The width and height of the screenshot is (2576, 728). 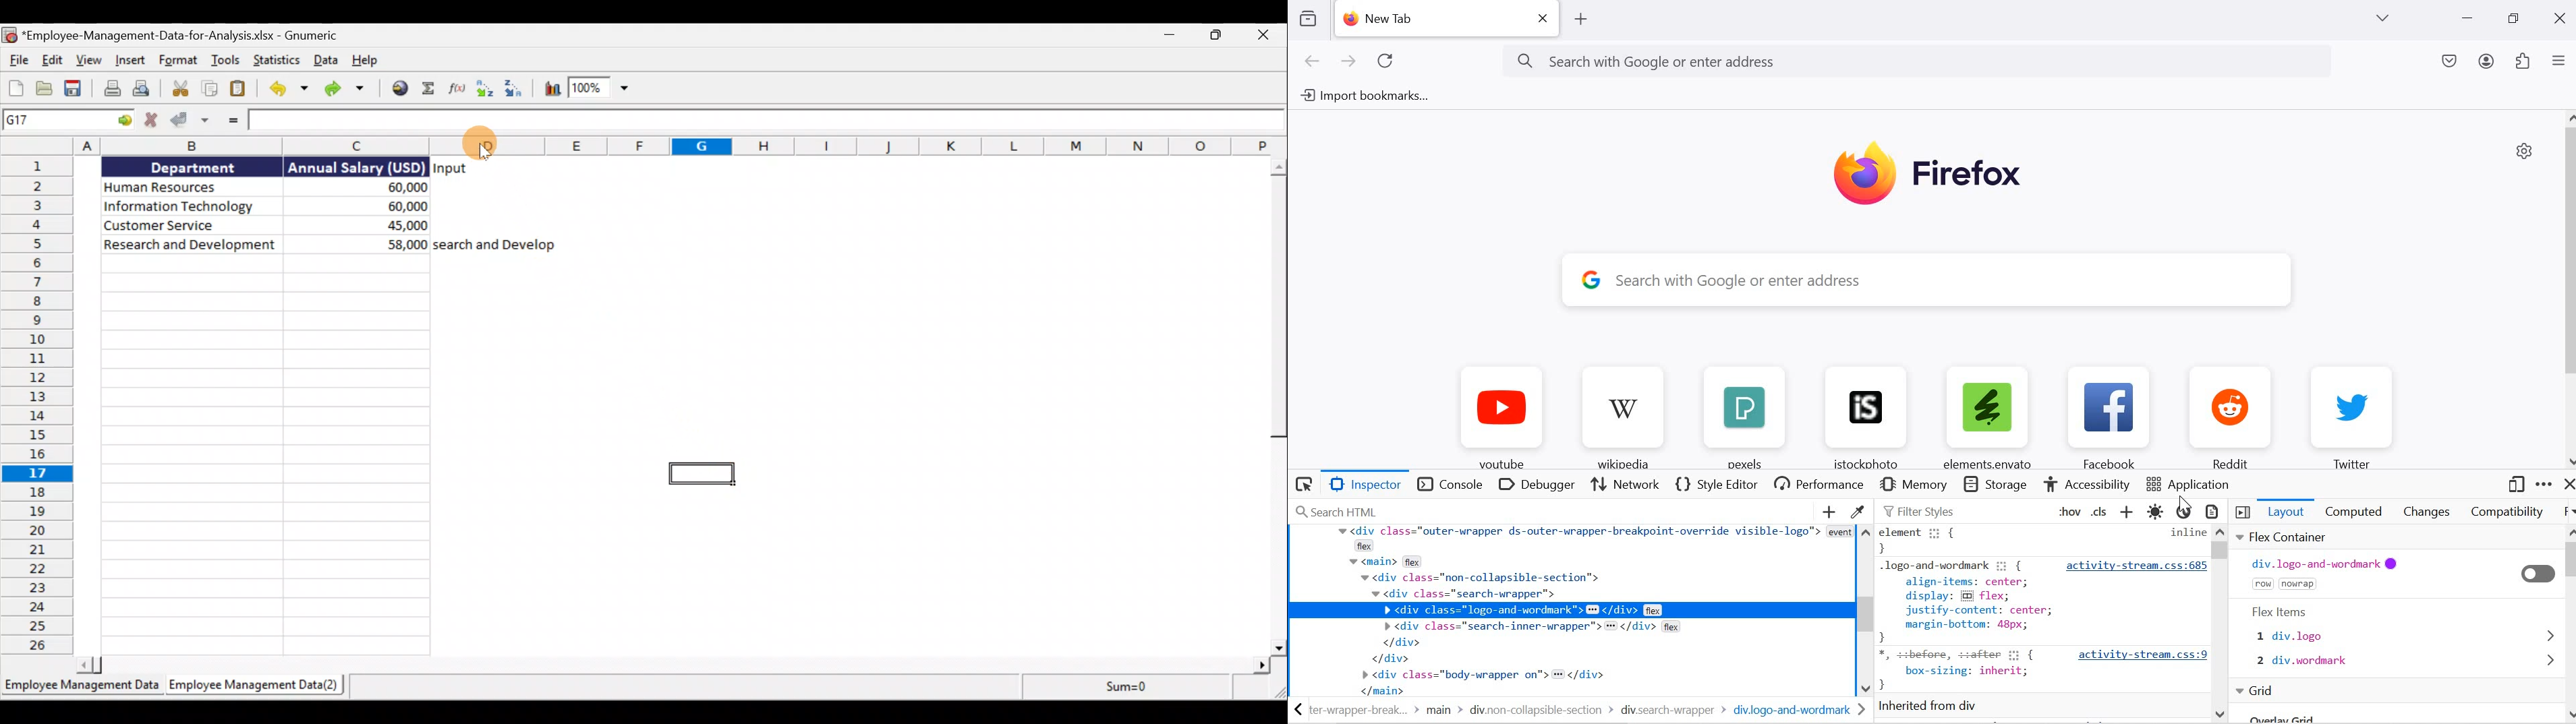 What do you see at coordinates (456, 90) in the screenshot?
I see `Edit a function in the current cell` at bounding box center [456, 90].